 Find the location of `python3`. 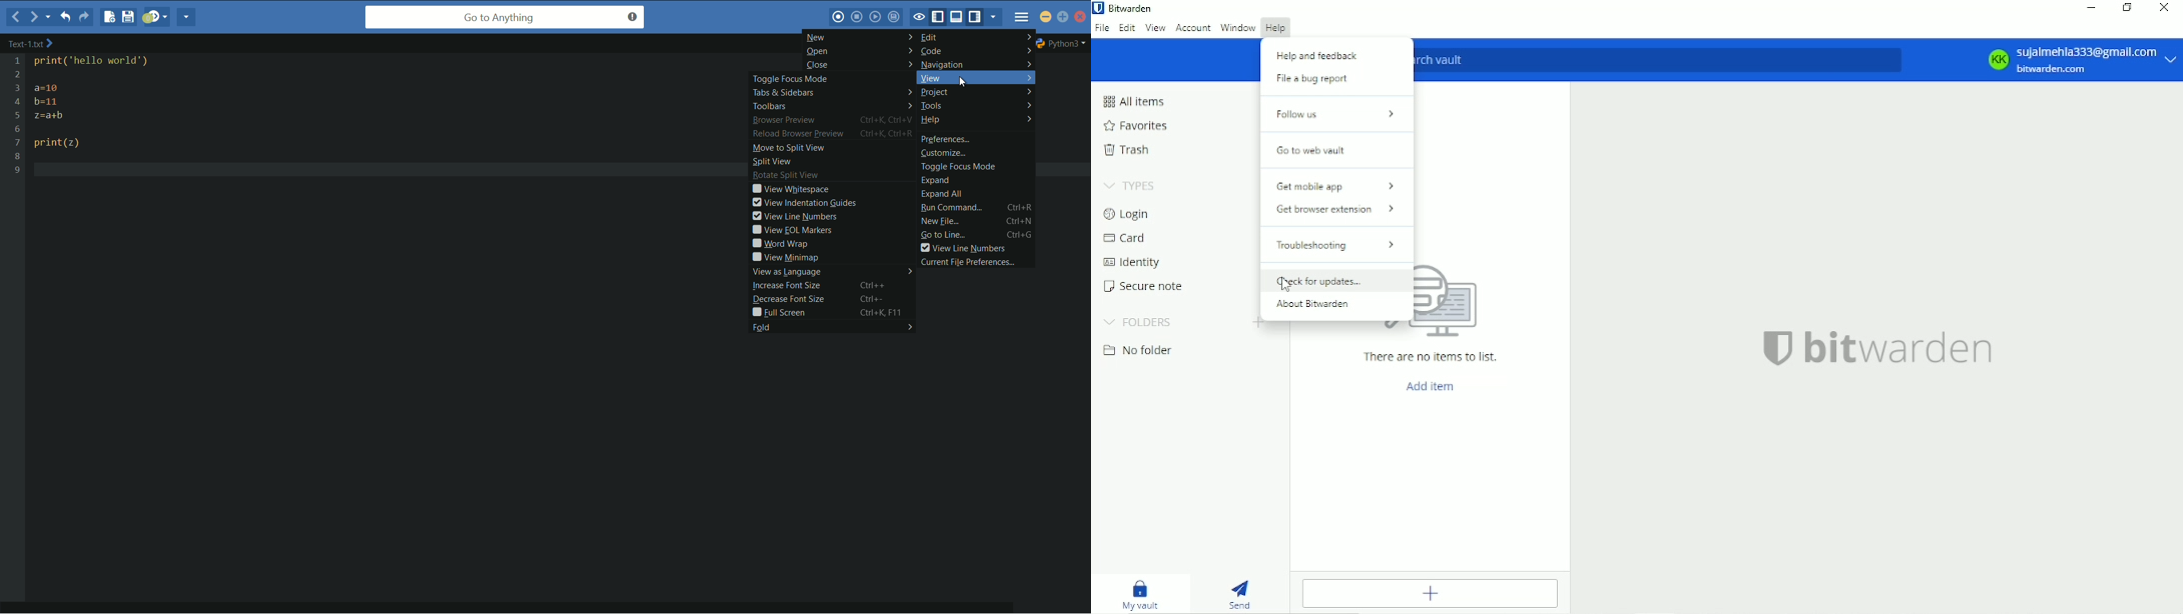

python3 is located at coordinates (1065, 43).